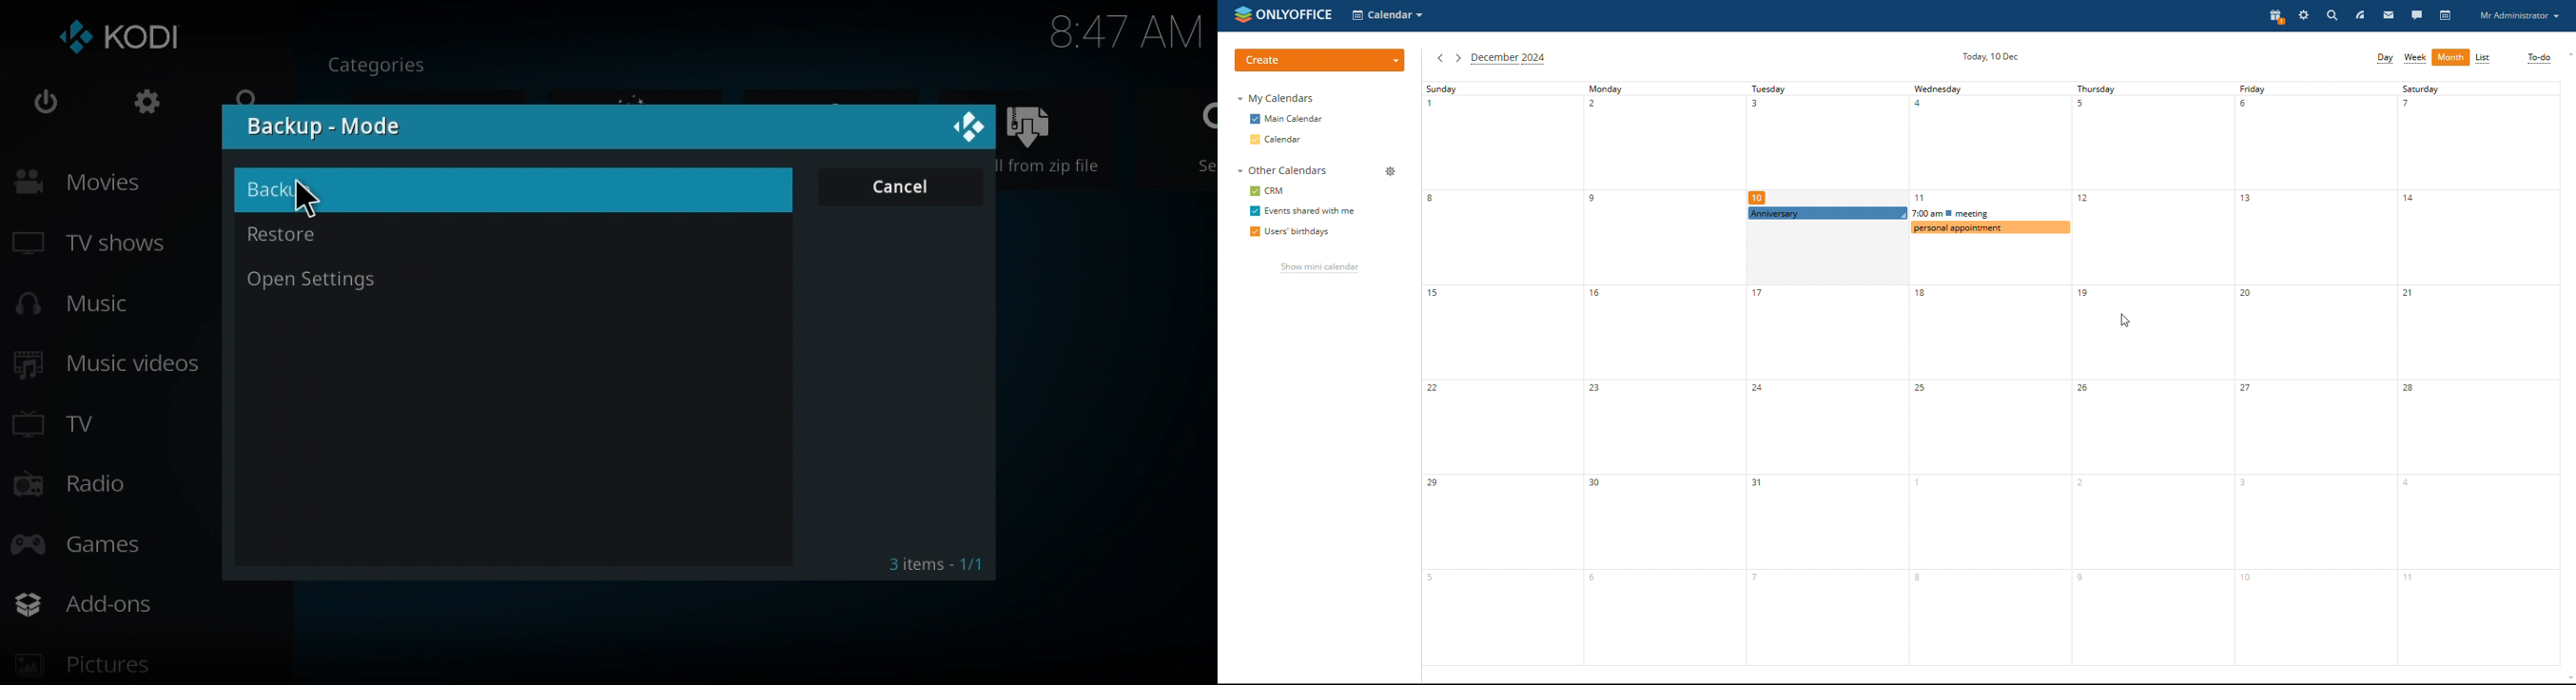 The height and width of the screenshot is (700, 2576). Describe the element at coordinates (1062, 137) in the screenshot. I see `Install from zip file` at that location.